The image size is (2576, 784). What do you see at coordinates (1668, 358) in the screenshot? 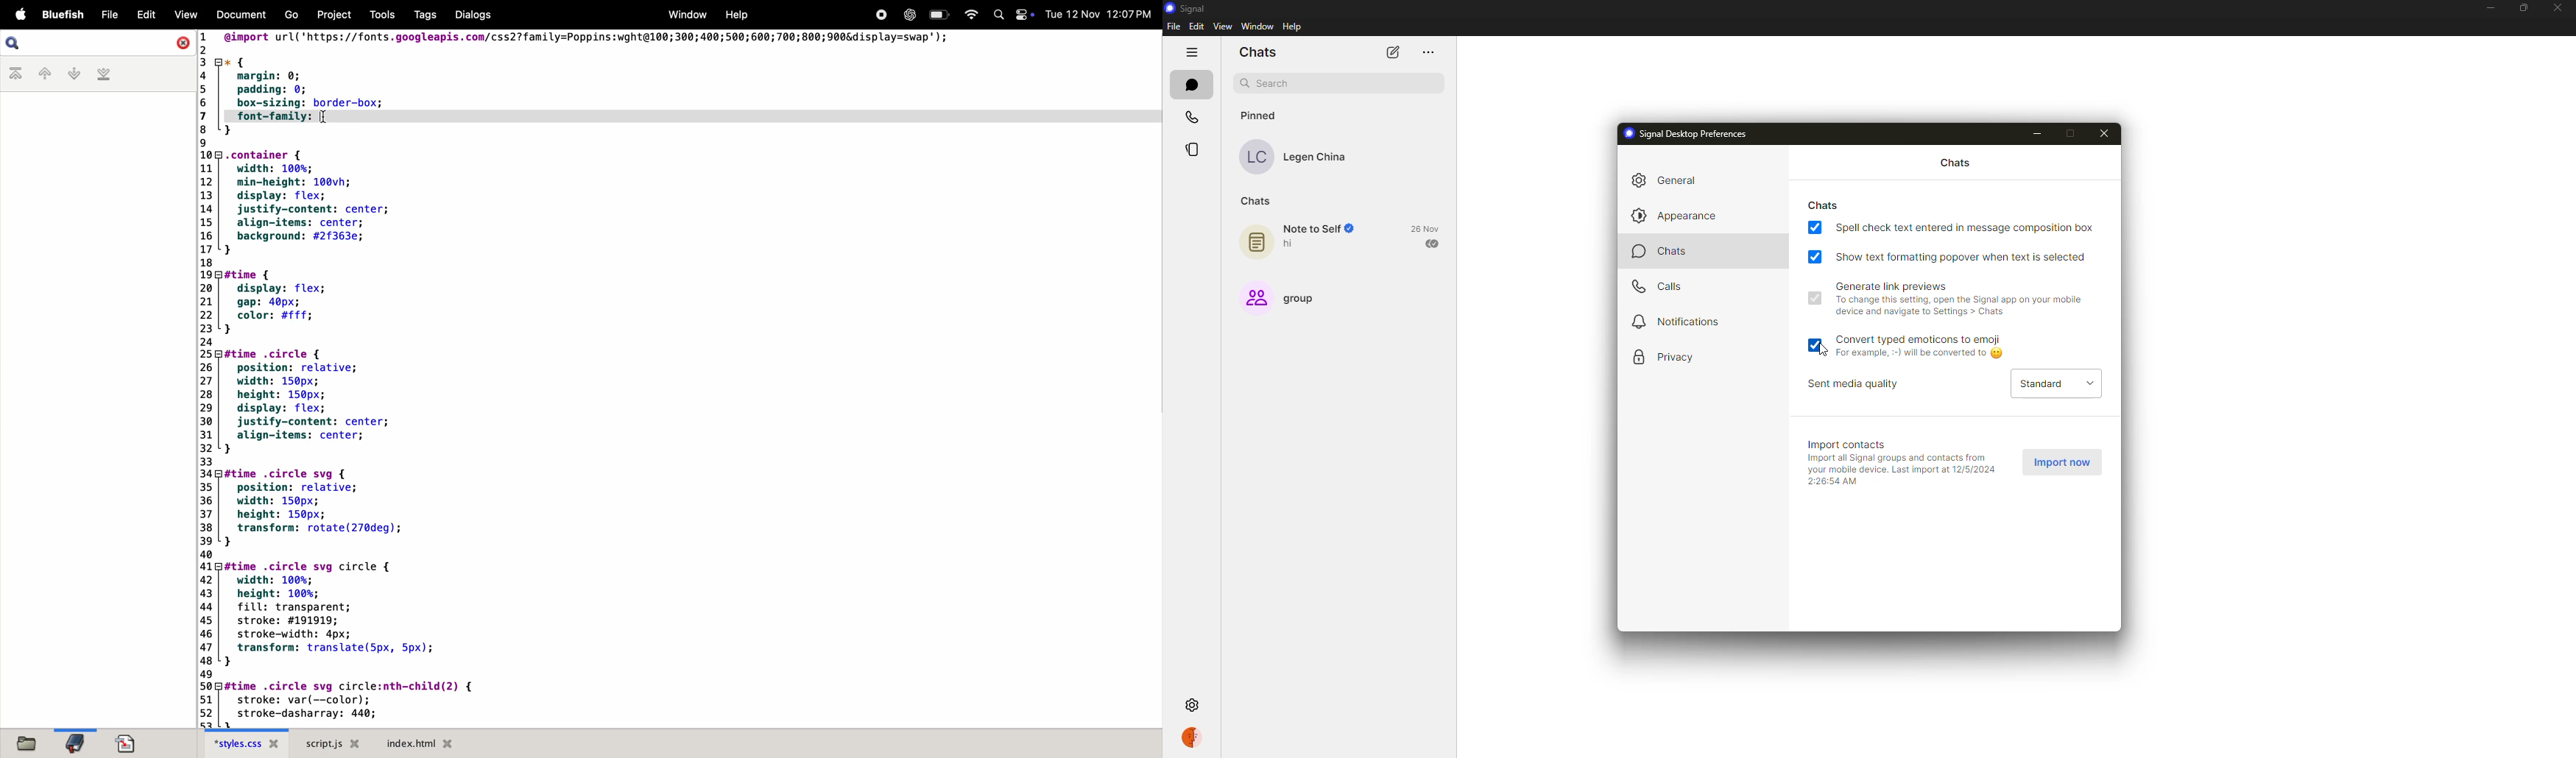
I see `privacy` at bounding box center [1668, 358].